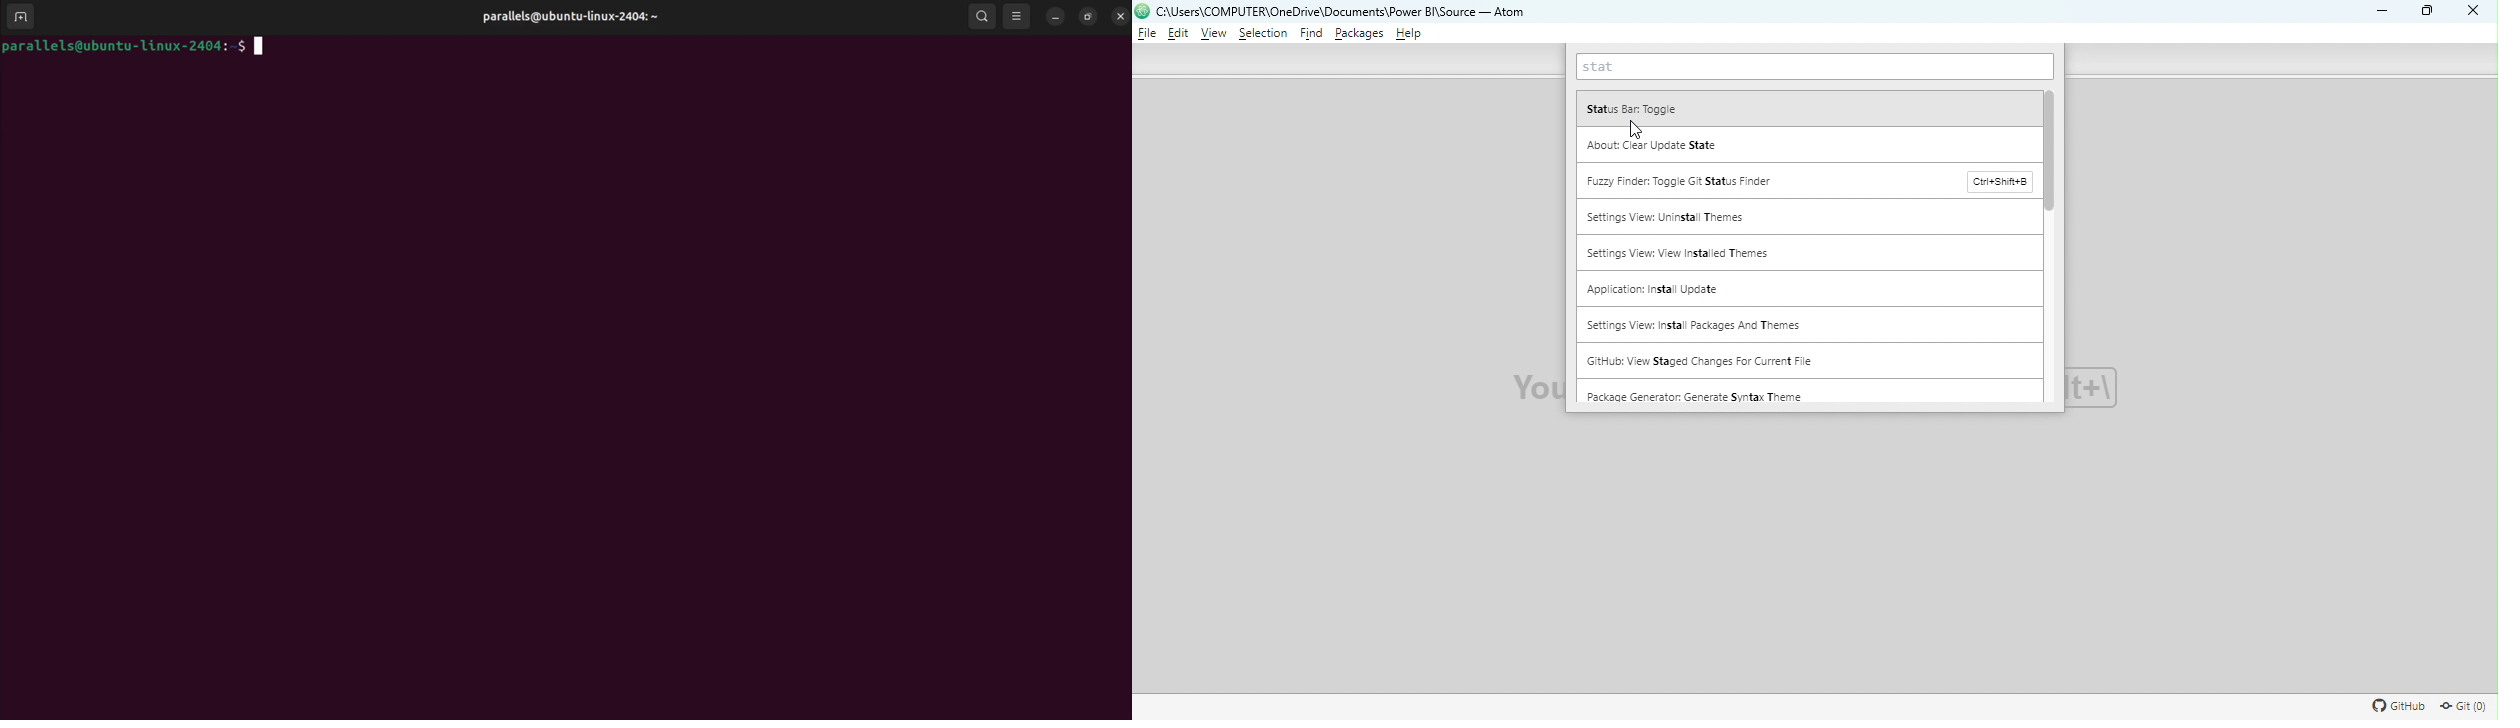 The height and width of the screenshot is (728, 2520). What do you see at coordinates (1410, 34) in the screenshot?
I see `Help` at bounding box center [1410, 34].